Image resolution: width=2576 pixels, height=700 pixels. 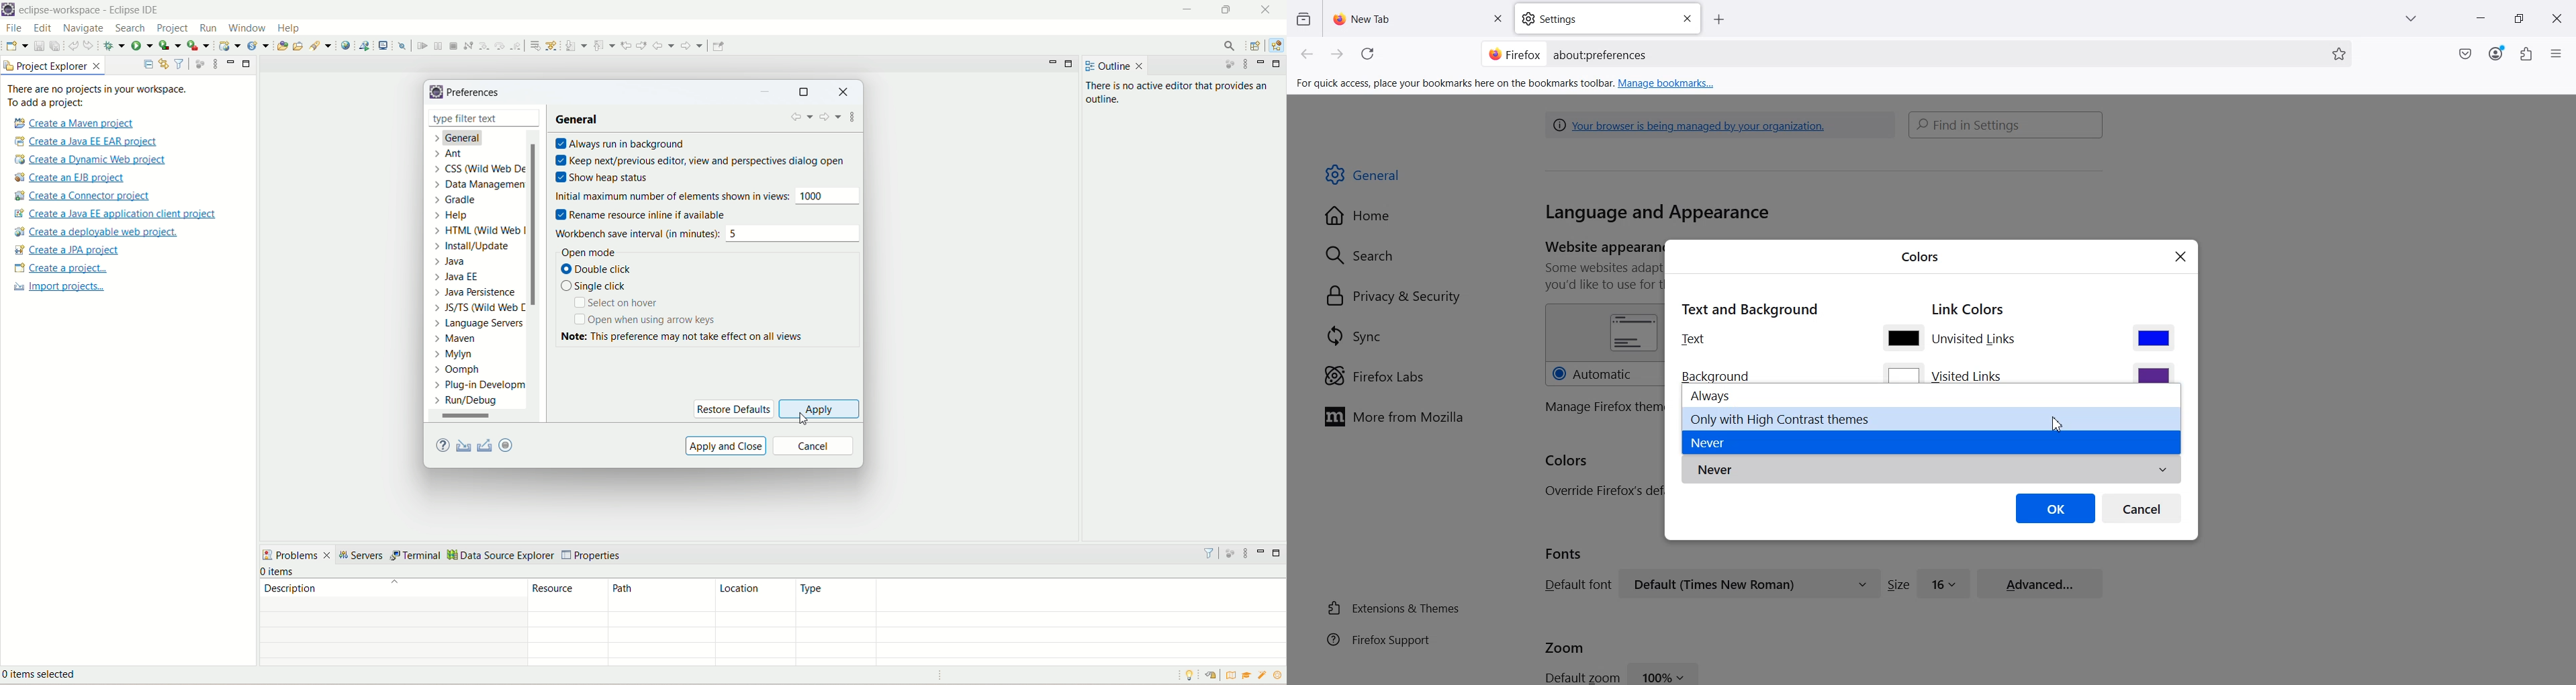 I want to click on Firefox, so click(x=1514, y=53).